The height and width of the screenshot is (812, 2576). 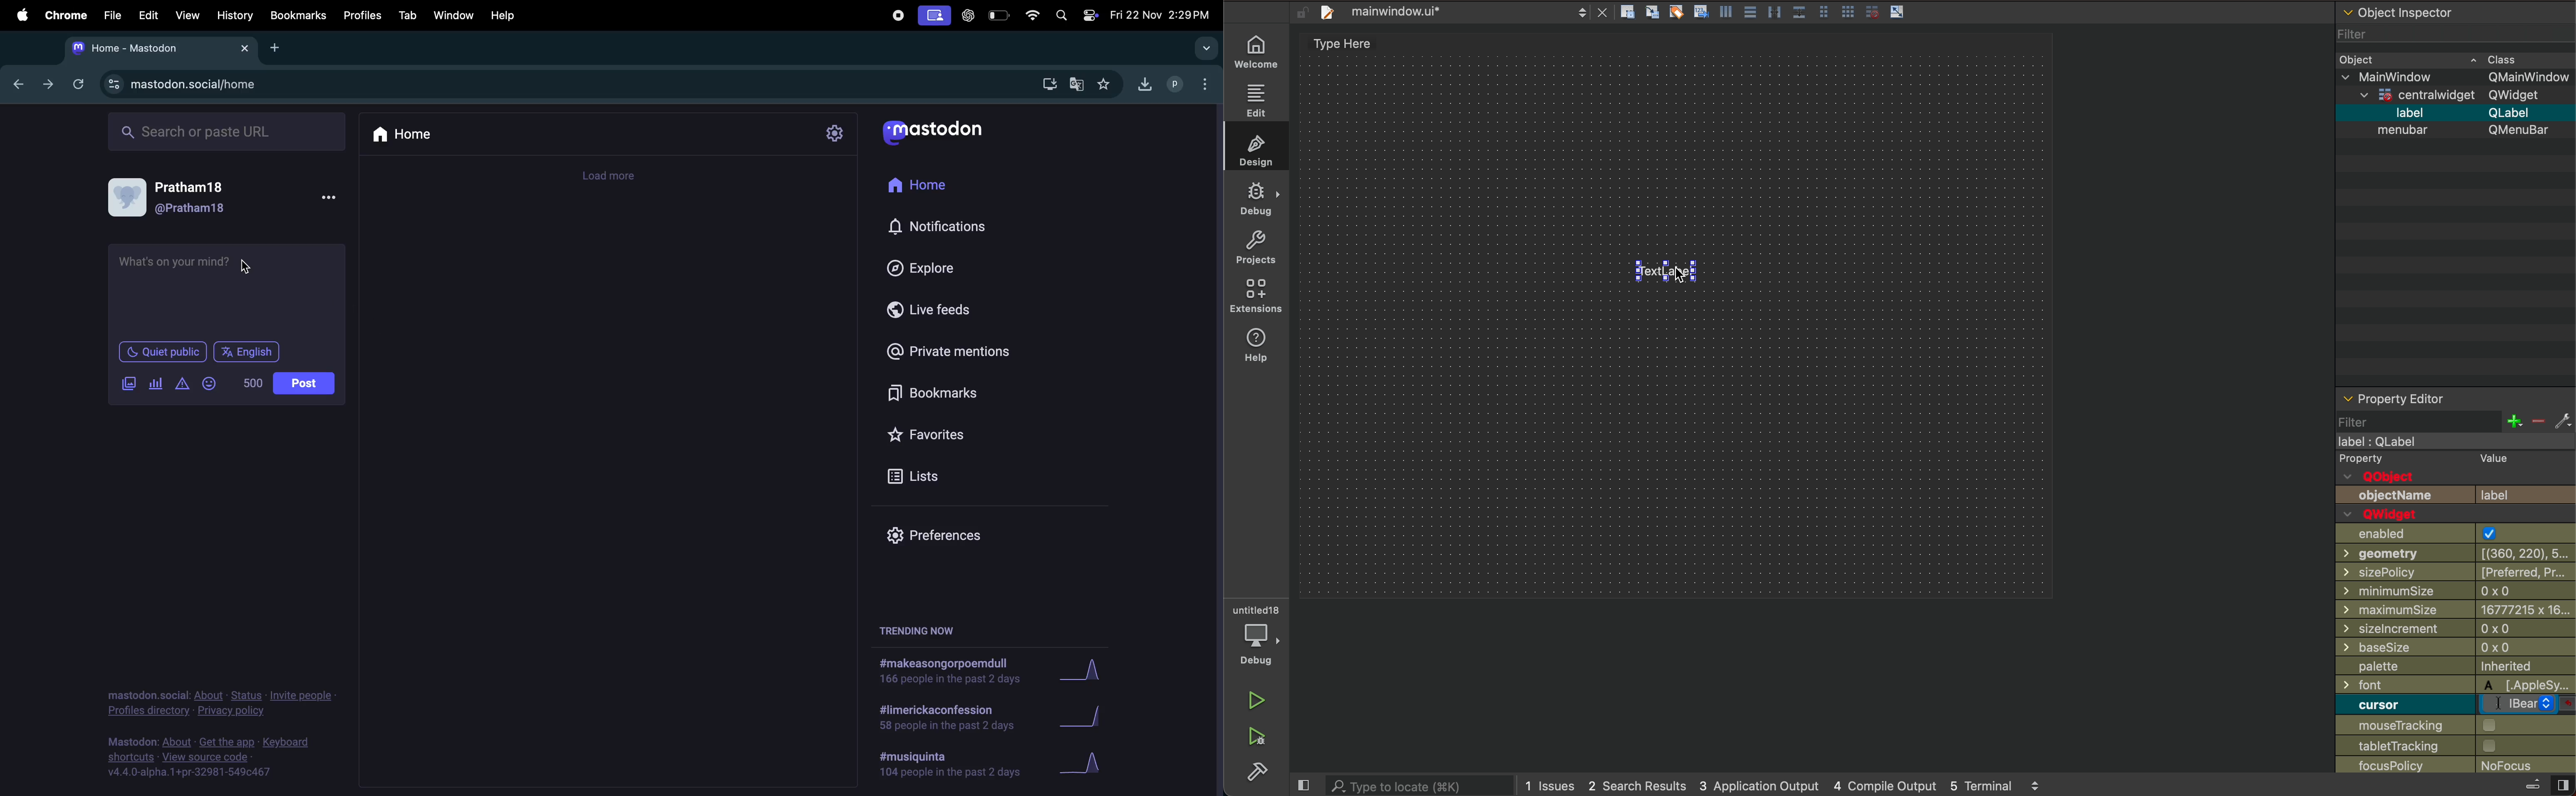 I want to click on 2 search results, so click(x=1635, y=782).